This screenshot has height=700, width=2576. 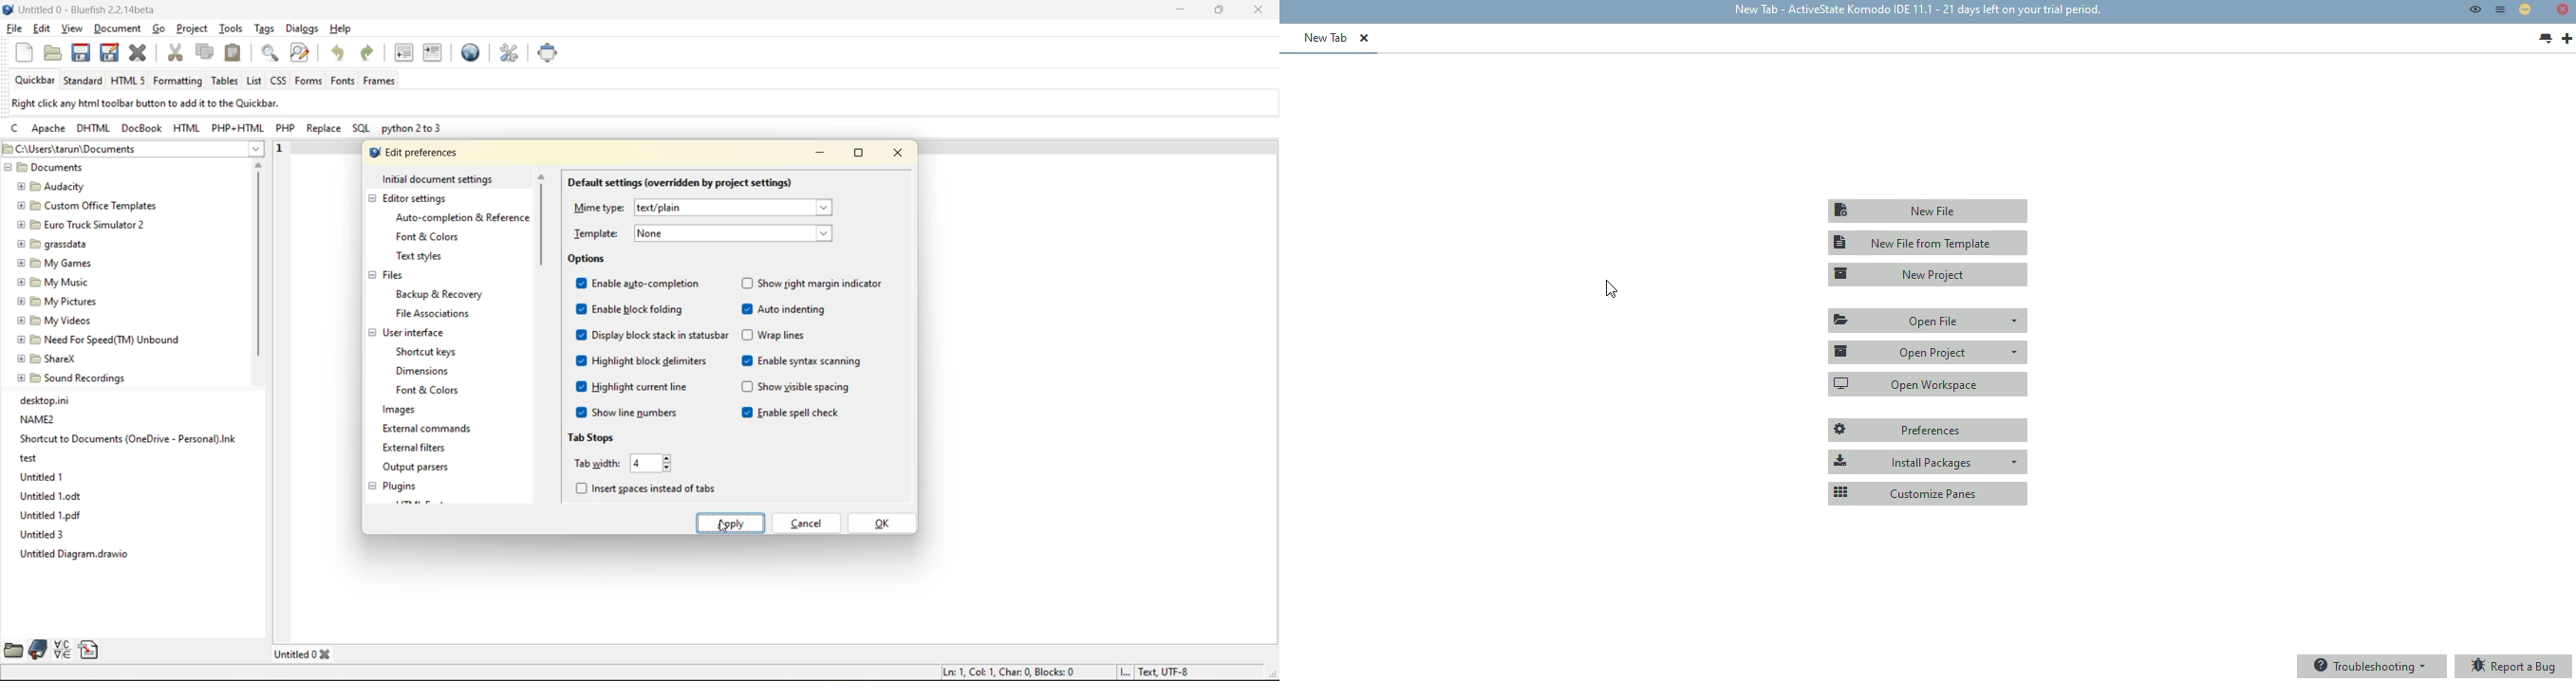 What do you see at coordinates (101, 338) in the screenshot?
I see `@ EB Need For Speed(TM) Unbound` at bounding box center [101, 338].